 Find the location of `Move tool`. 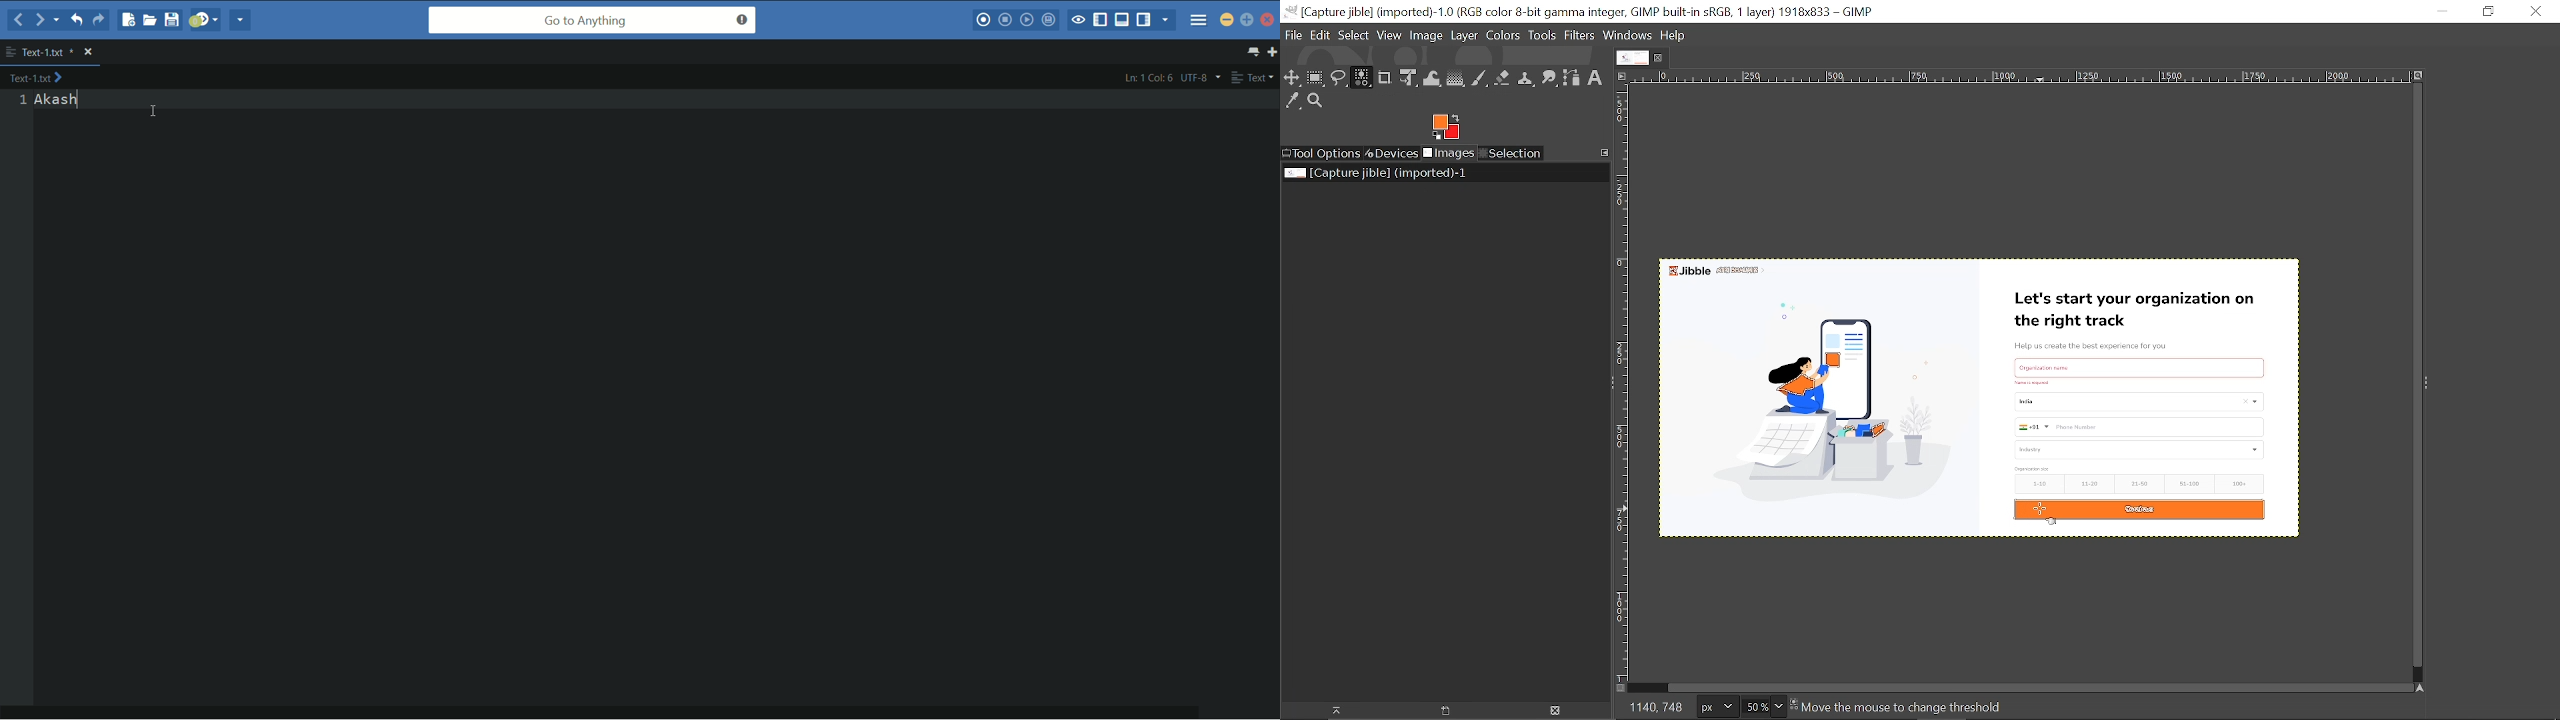

Move tool is located at coordinates (1292, 79).